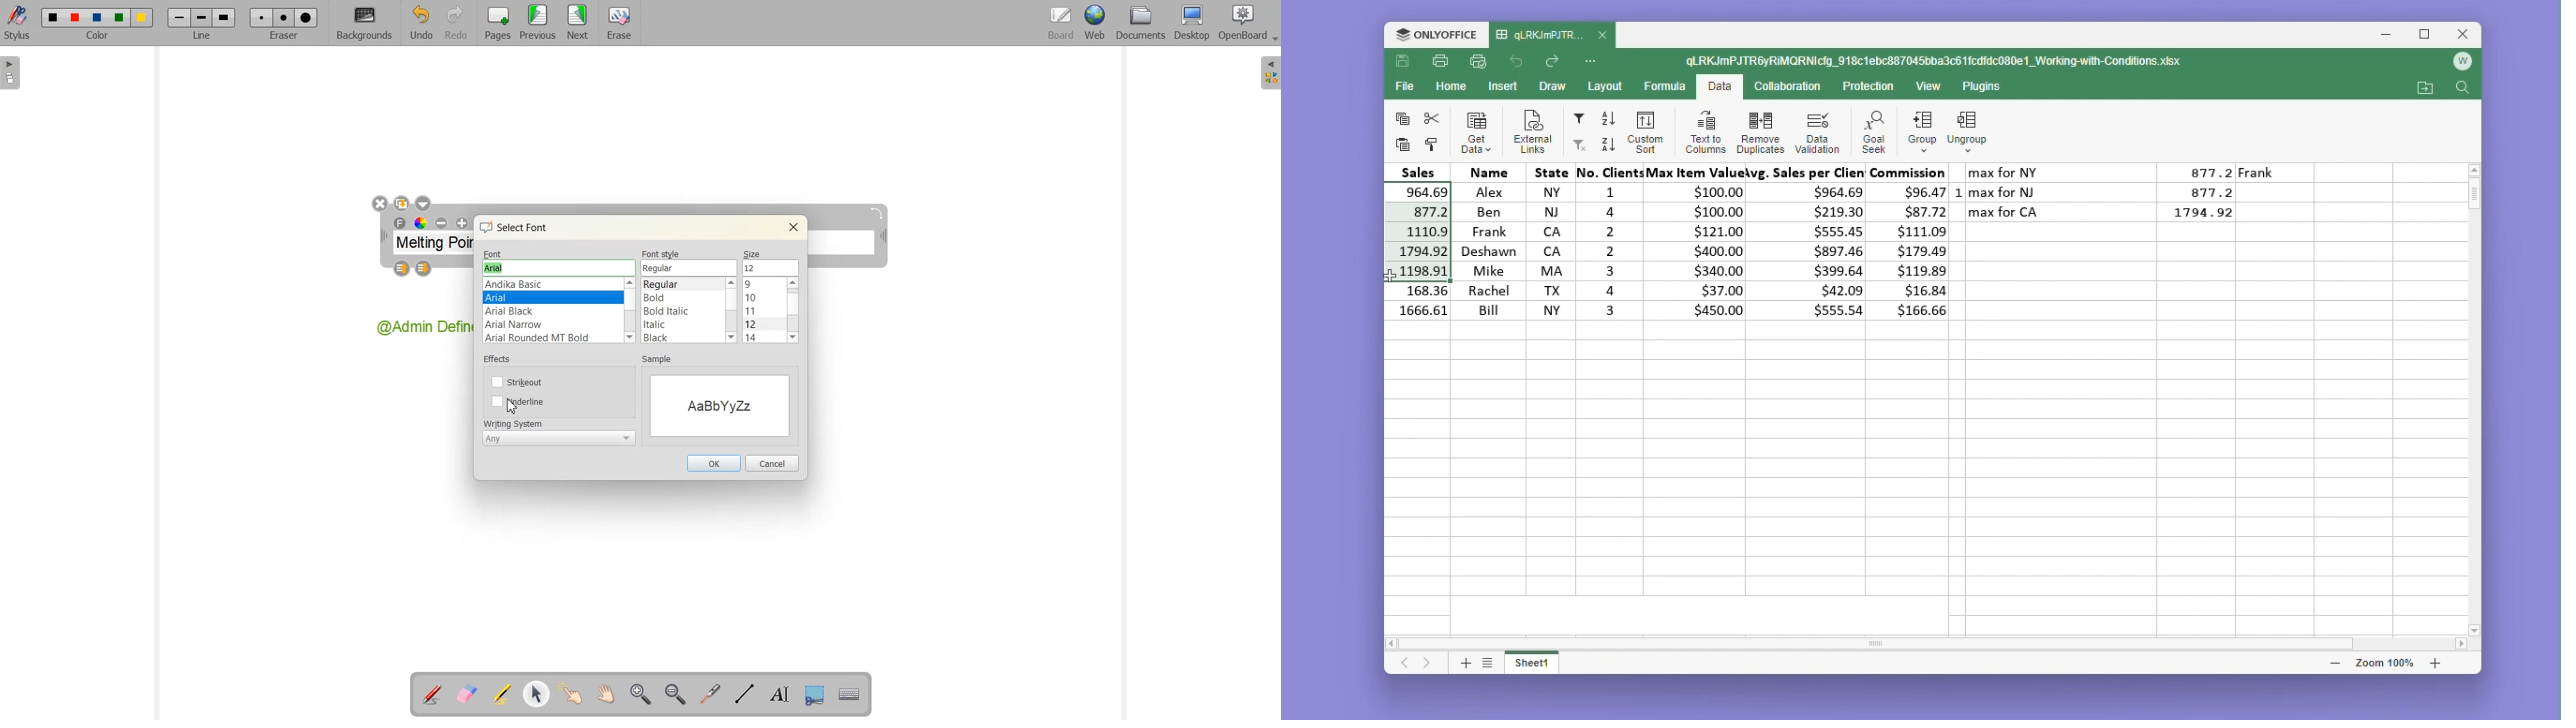 The image size is (2576, 728). What do you see at coordinates (2383, 662) in the screenshot?
I see `zoom bar` at bounding box center [2383, 662].